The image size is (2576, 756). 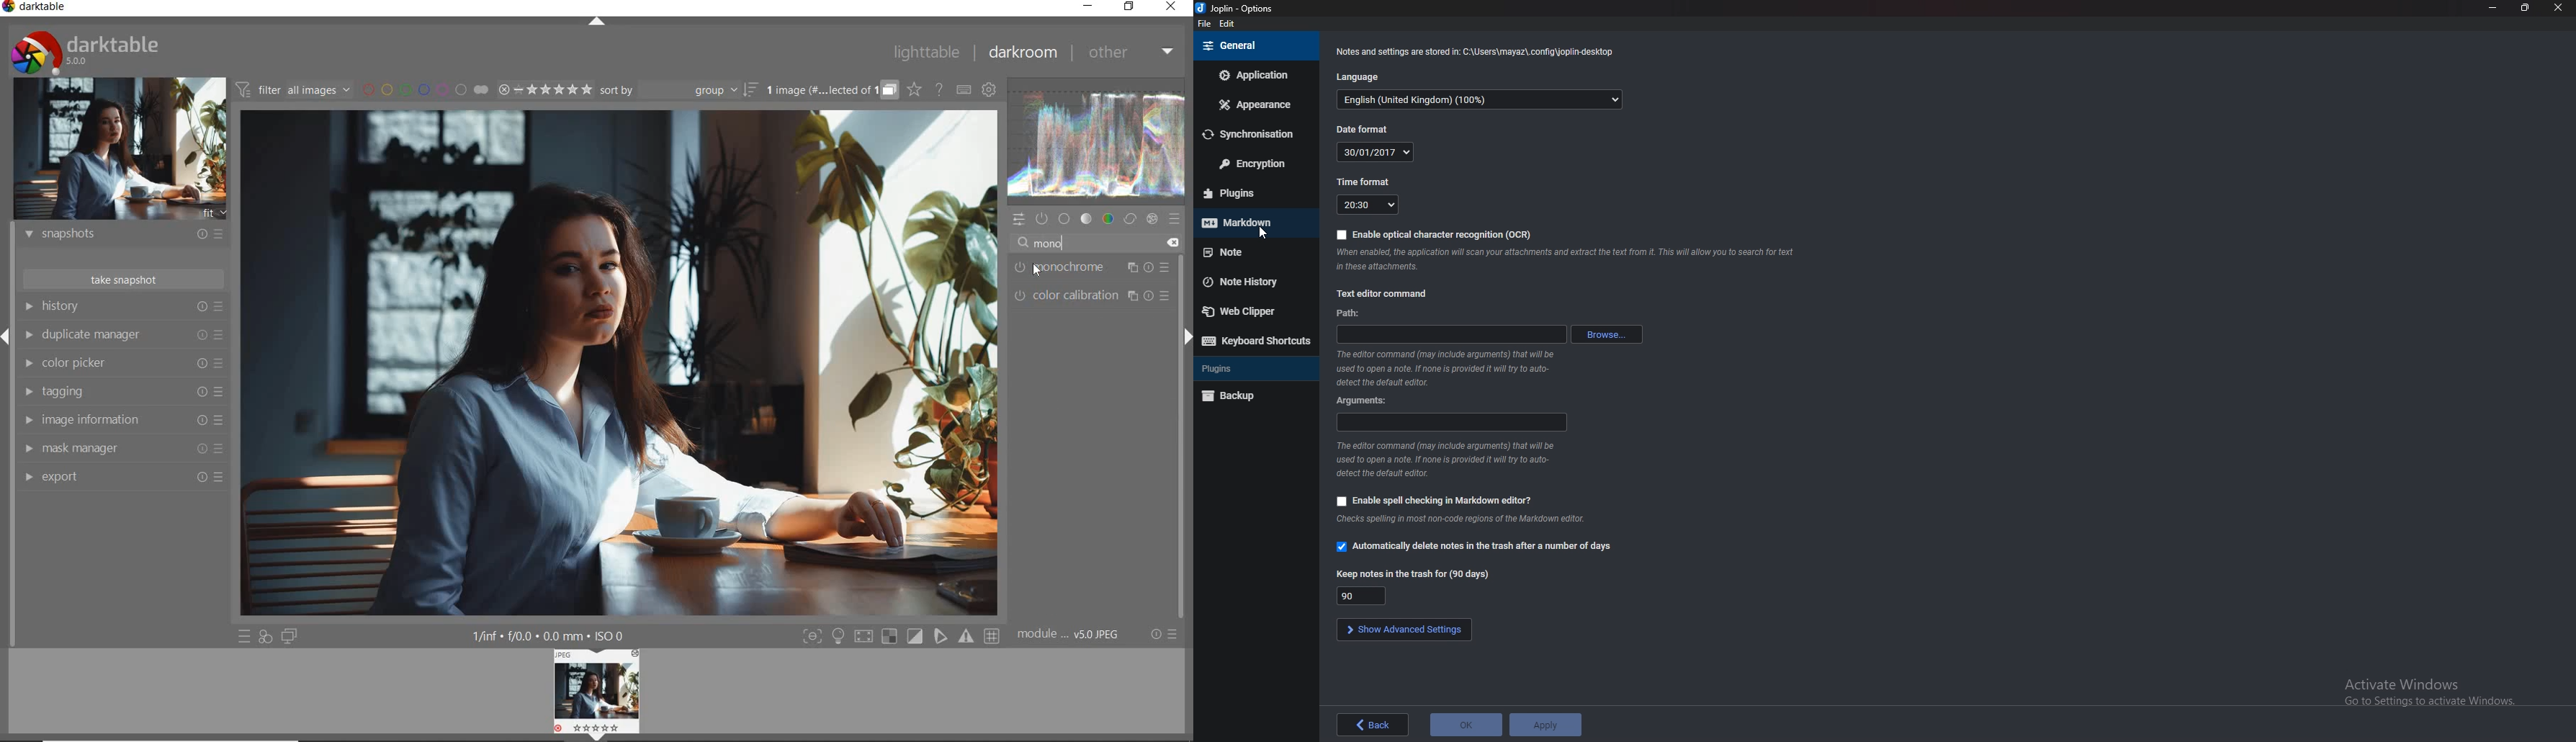 I want to click on apply, so click(x=1548, y=723).